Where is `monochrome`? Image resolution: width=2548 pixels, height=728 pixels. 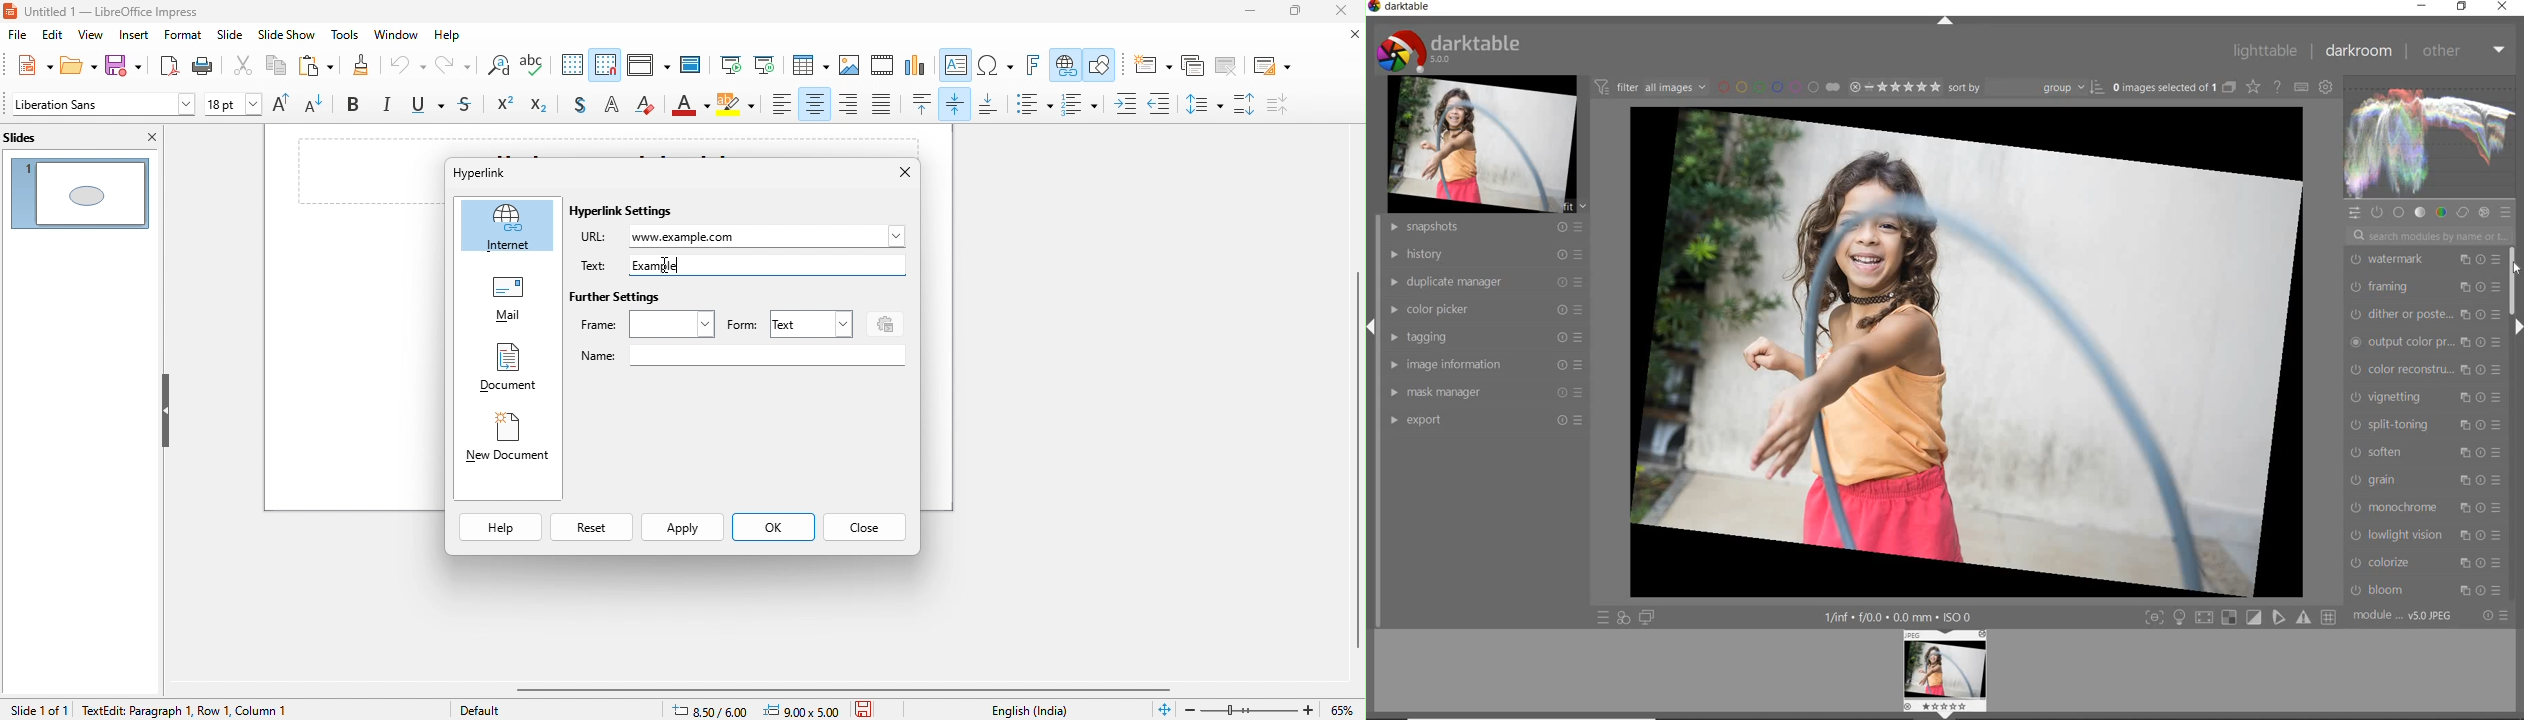 monochrome is located at coordinates (2427, 506).